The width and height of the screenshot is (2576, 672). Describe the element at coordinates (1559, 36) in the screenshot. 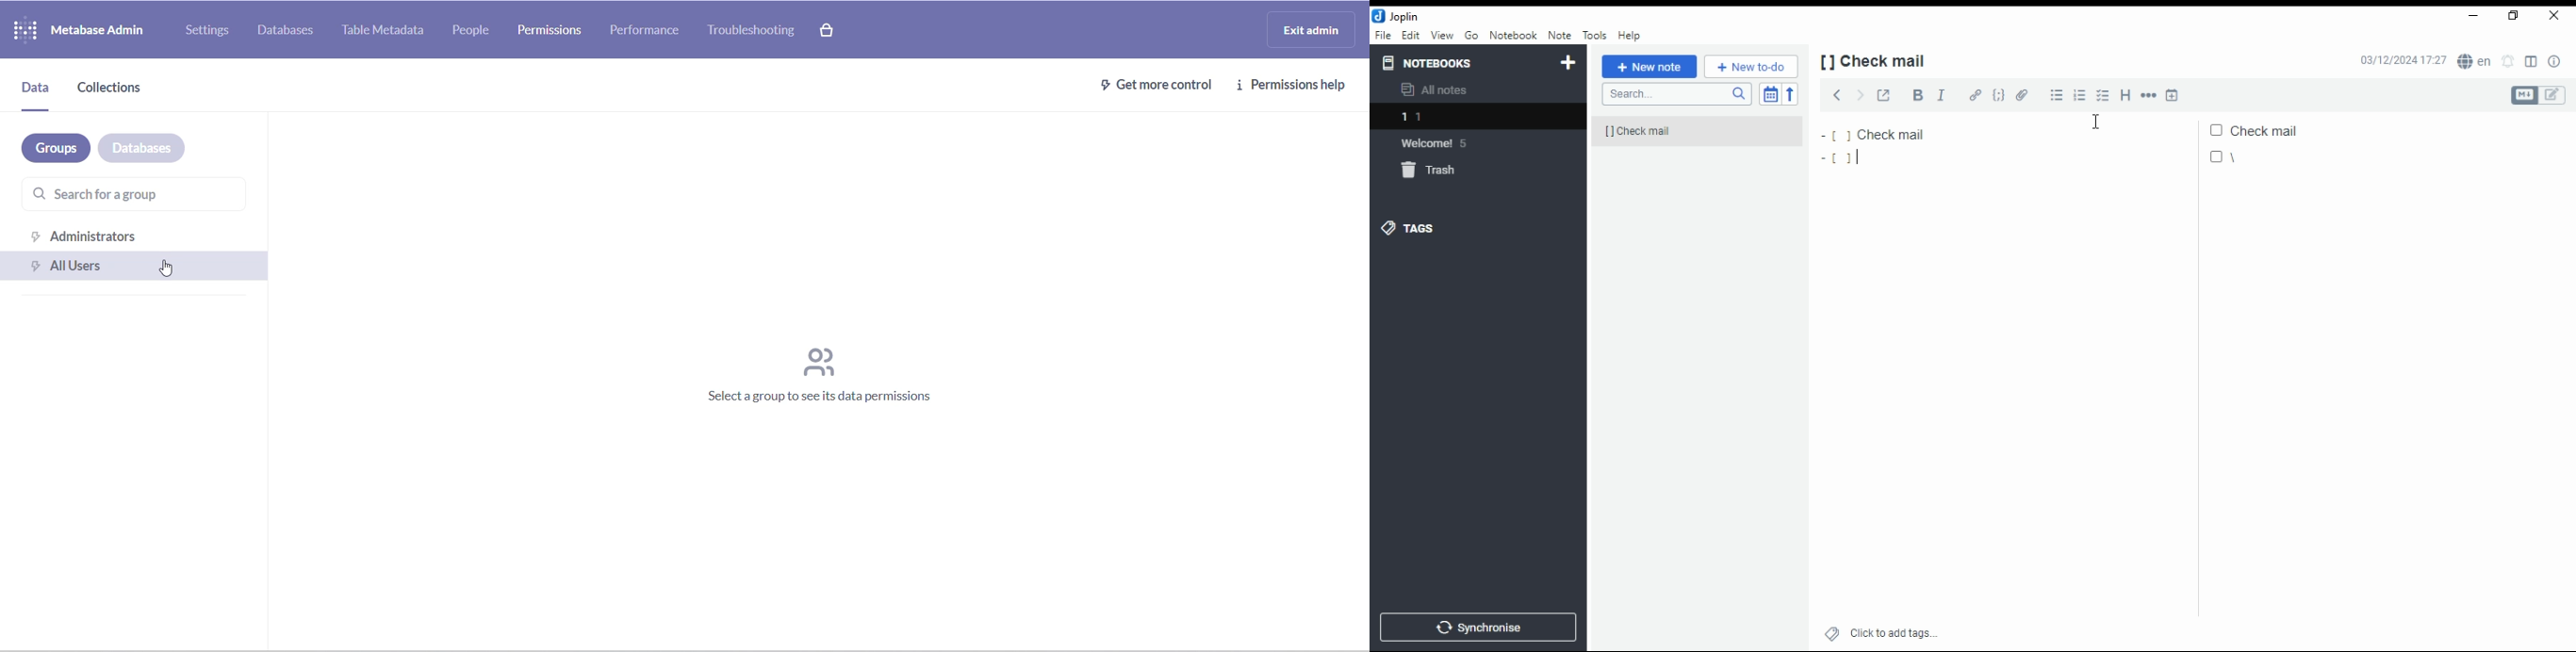

I see `note` at that location.